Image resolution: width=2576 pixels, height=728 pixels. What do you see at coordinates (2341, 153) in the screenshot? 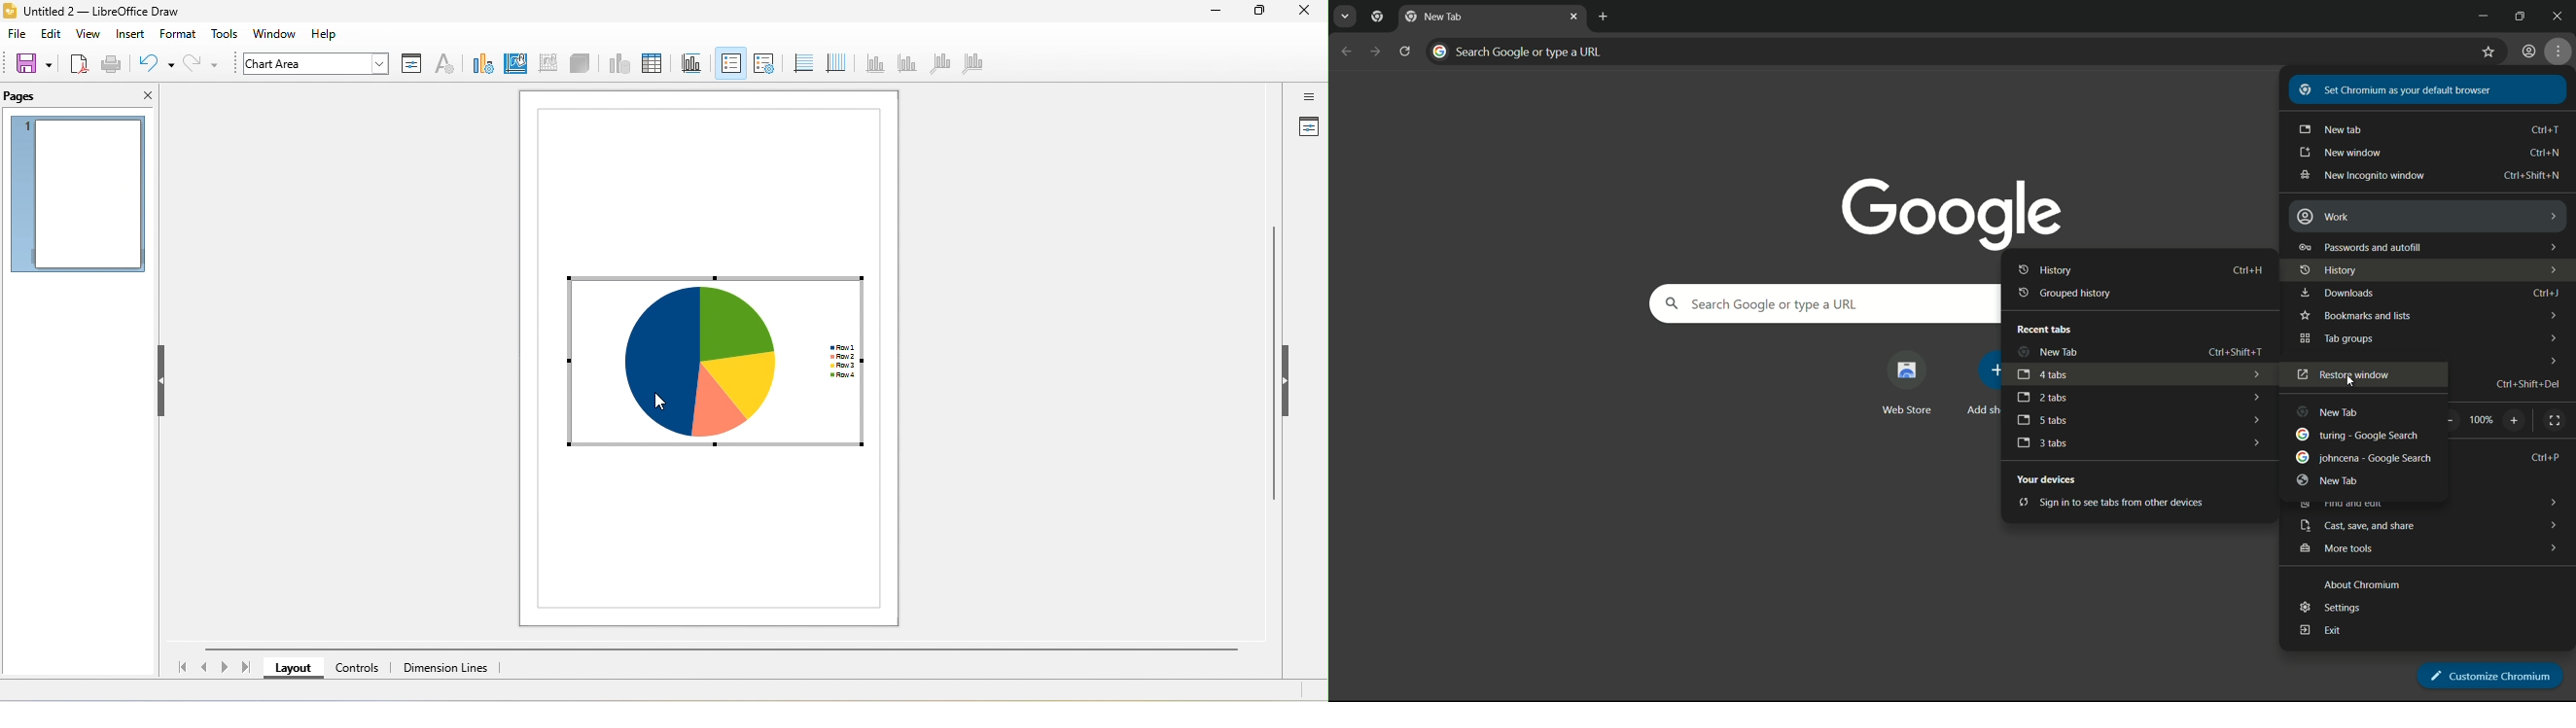
I see `new window` at bounding box center [2341, 153].